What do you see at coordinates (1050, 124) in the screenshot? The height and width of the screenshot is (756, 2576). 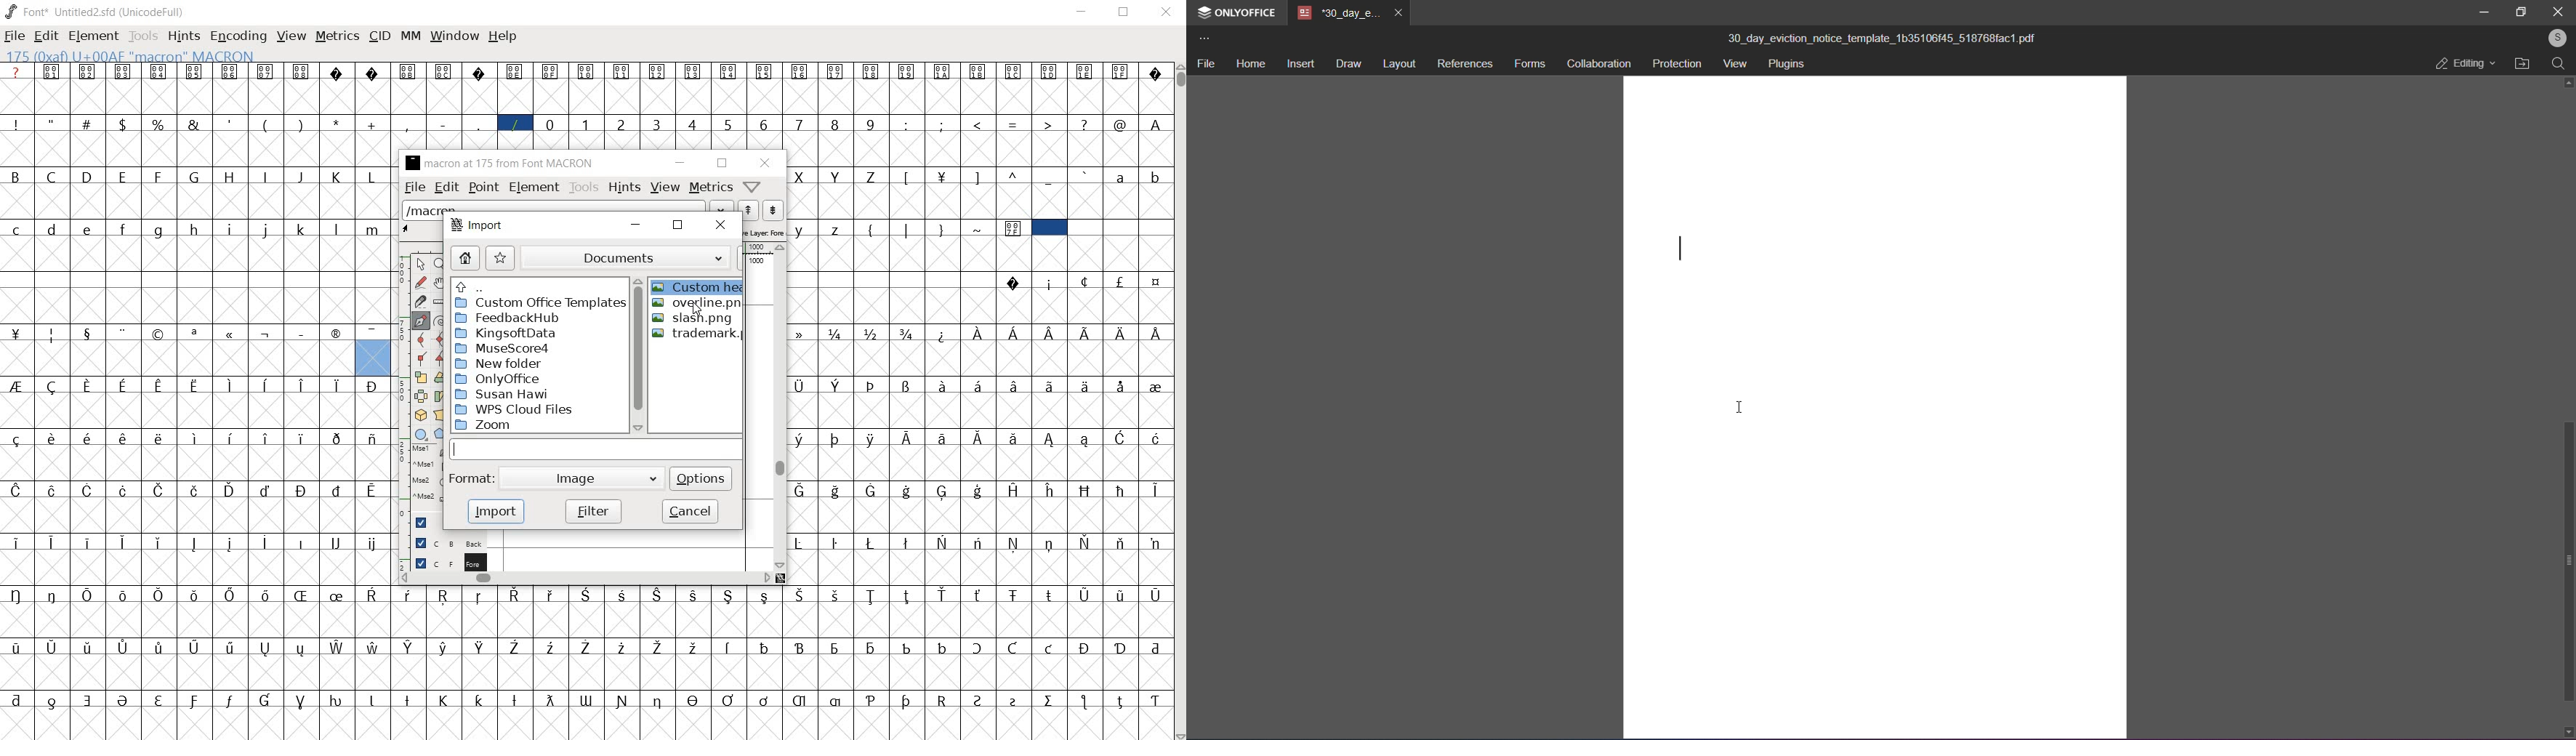 I see `>` at bounding box center [1050, 124].